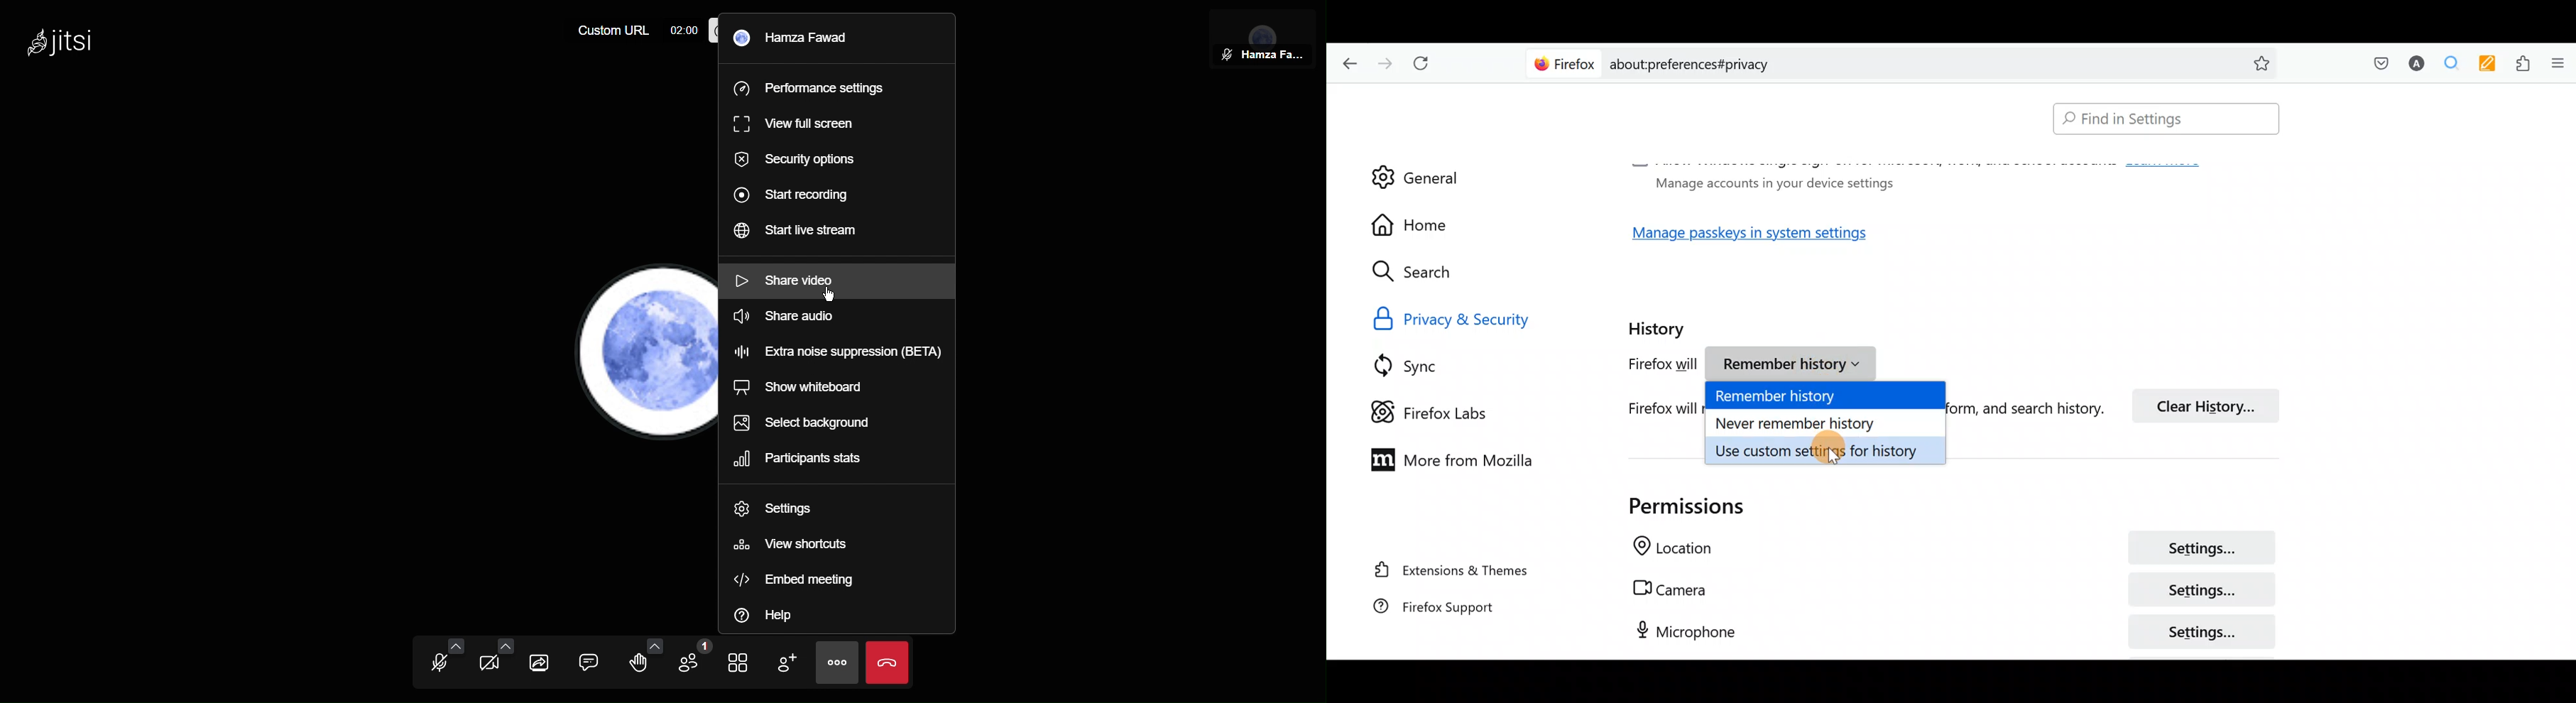  Describe the element at coordinates (1423, 225) in the screenshot. I see `Home` at that location.